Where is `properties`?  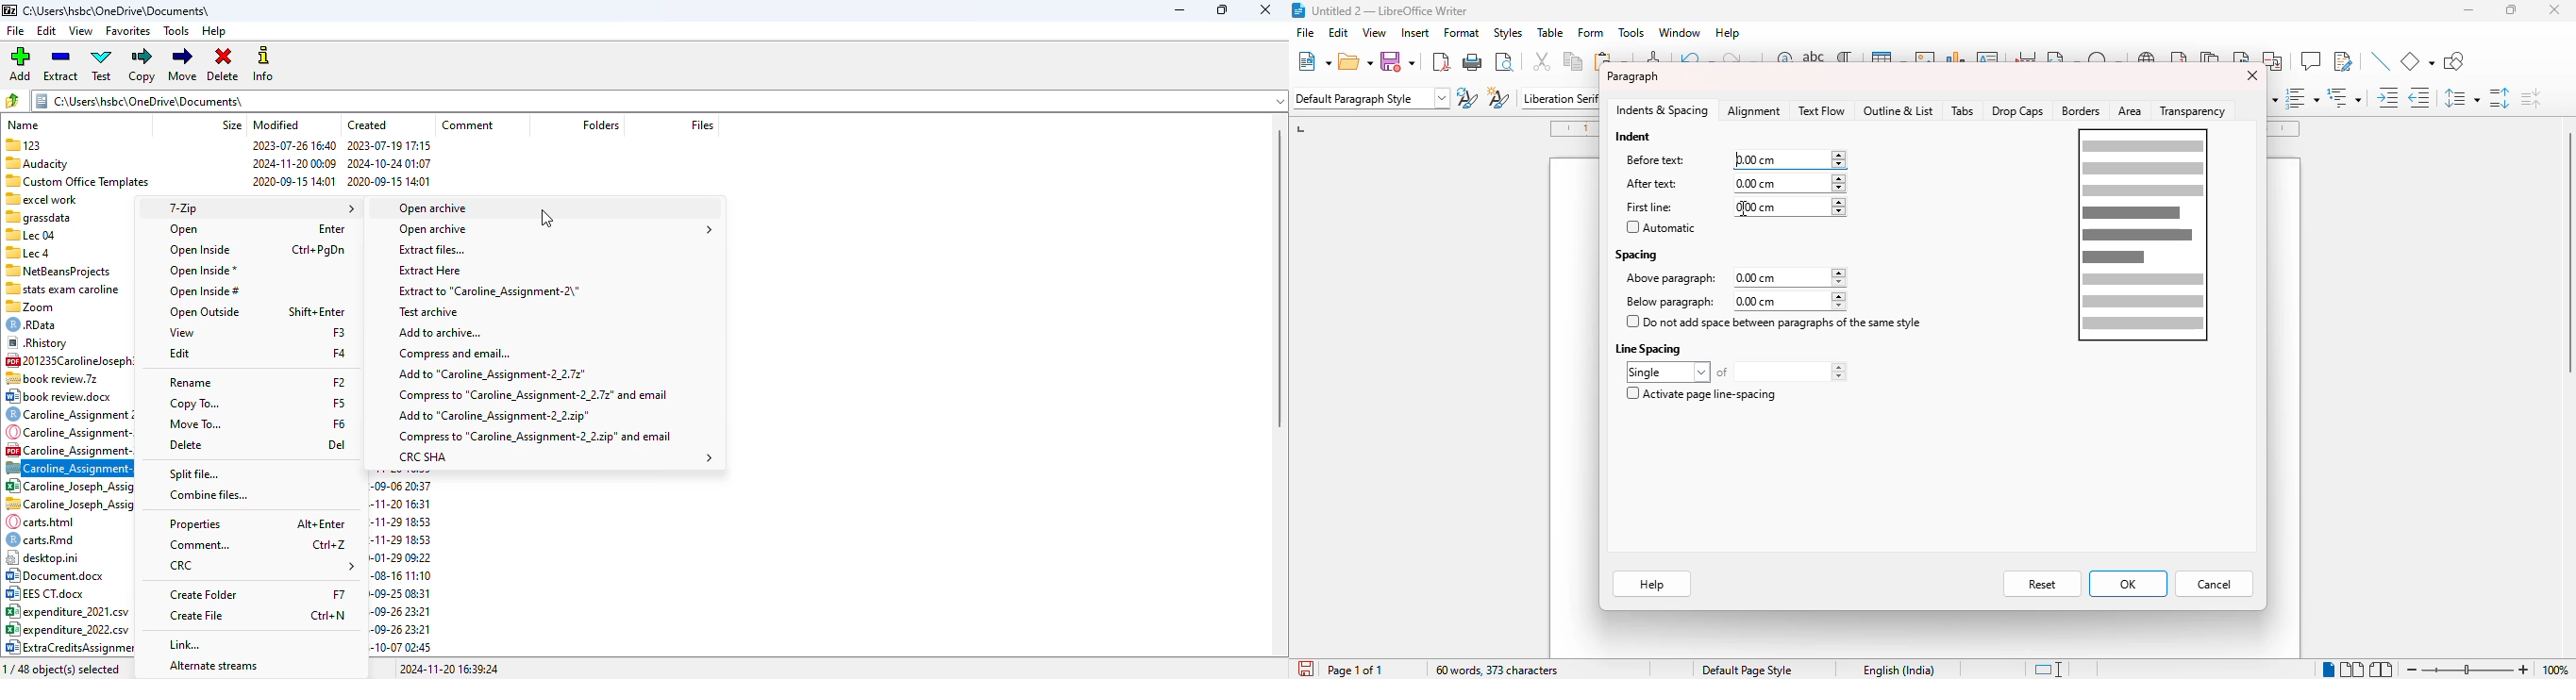 properties is located at coordinates (195, 524).